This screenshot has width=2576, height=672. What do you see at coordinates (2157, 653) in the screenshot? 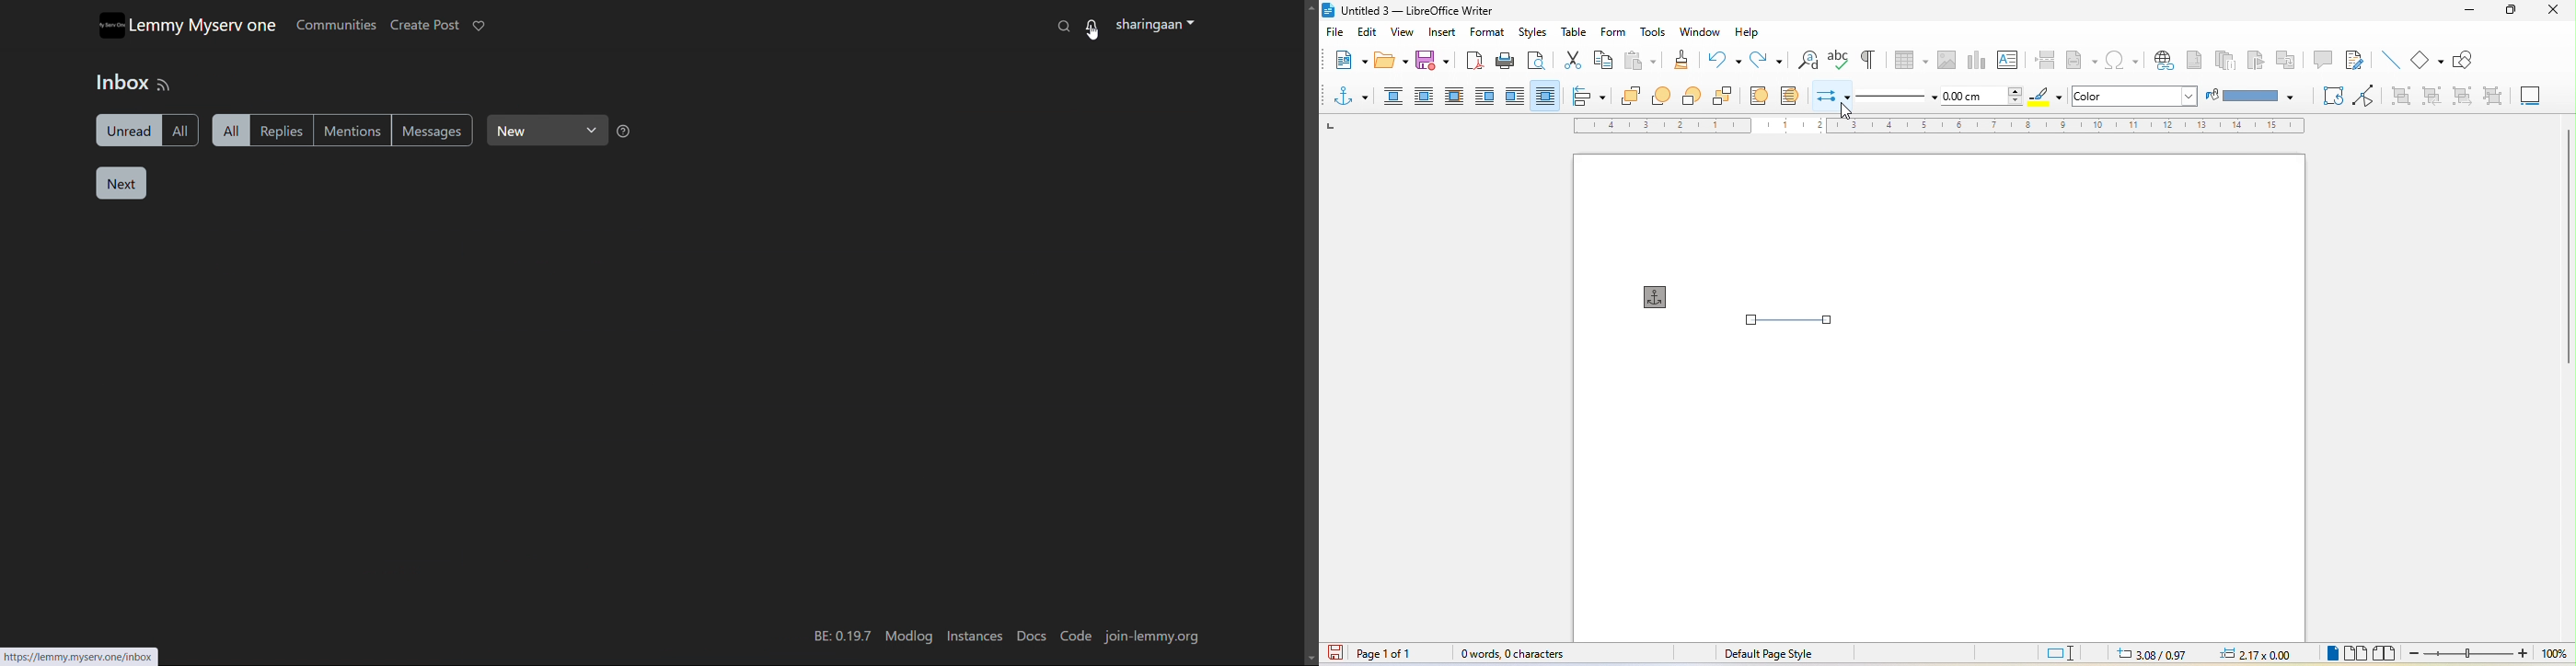
I see `3.08/0.97` at bounding box center [2157, 653].